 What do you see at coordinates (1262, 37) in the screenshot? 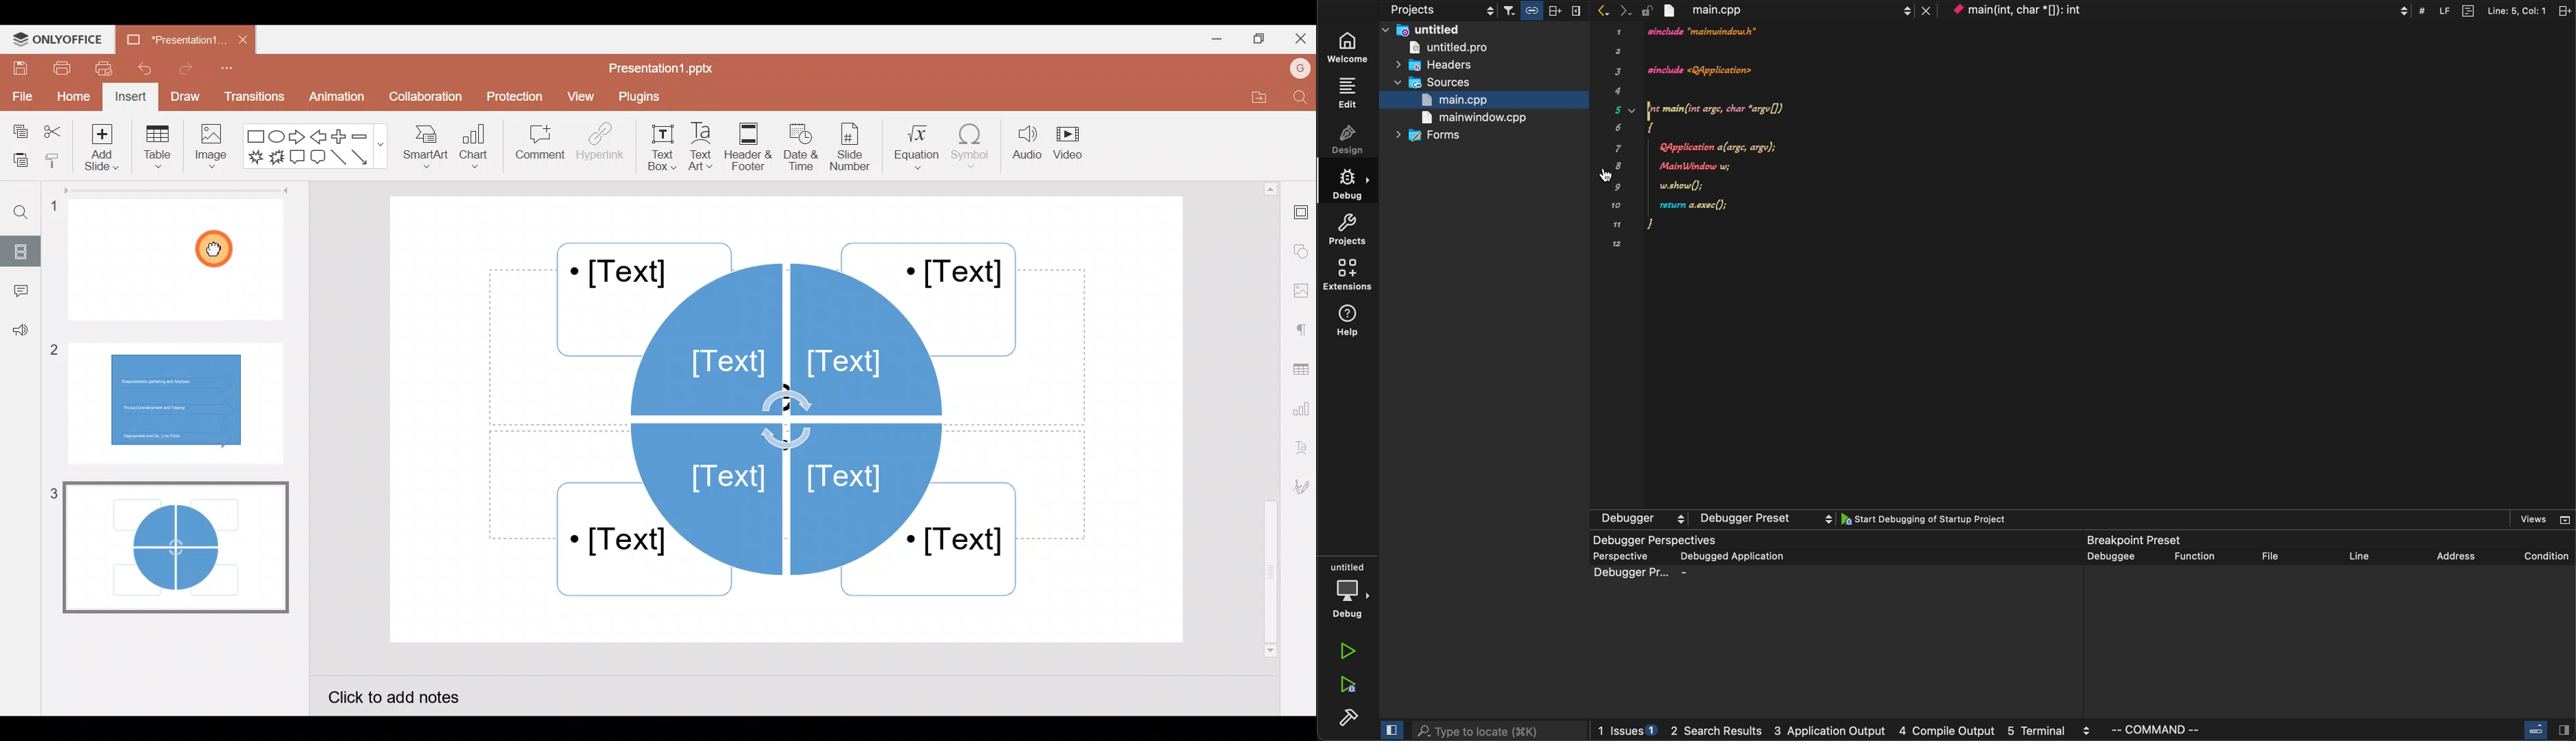
I see `Maximize` at bounding box center [1262, 37].